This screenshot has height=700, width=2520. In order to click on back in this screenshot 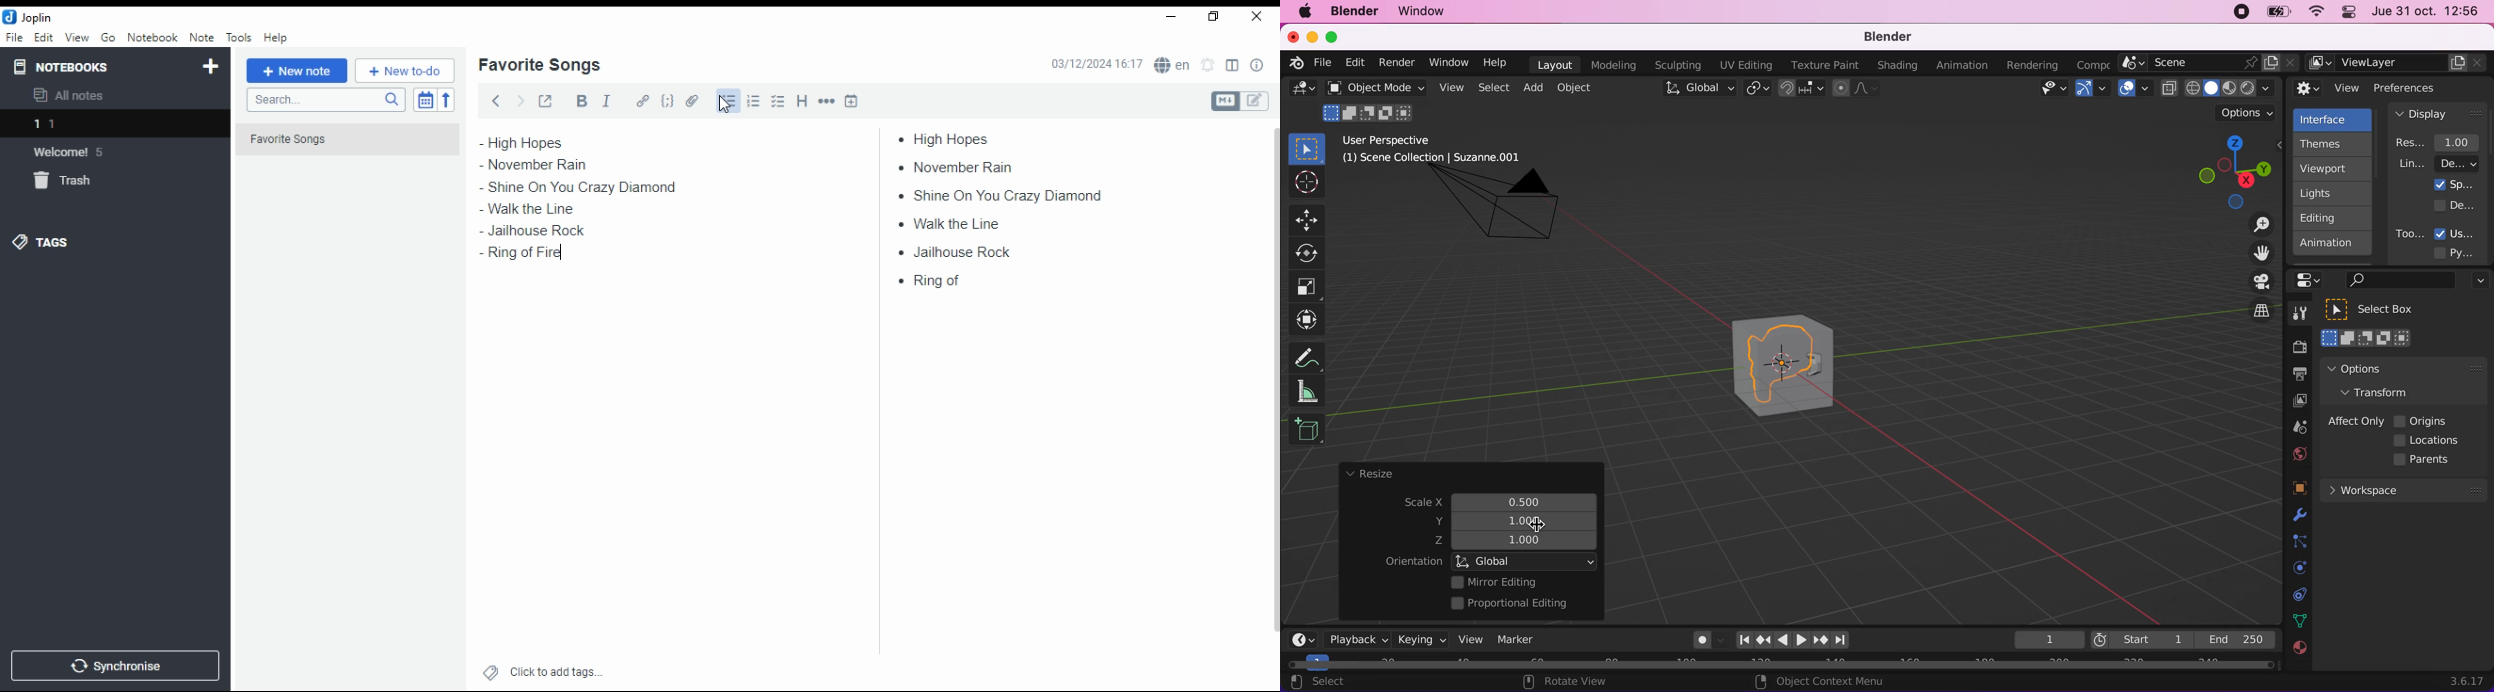, I will do `click(496, 100)`.